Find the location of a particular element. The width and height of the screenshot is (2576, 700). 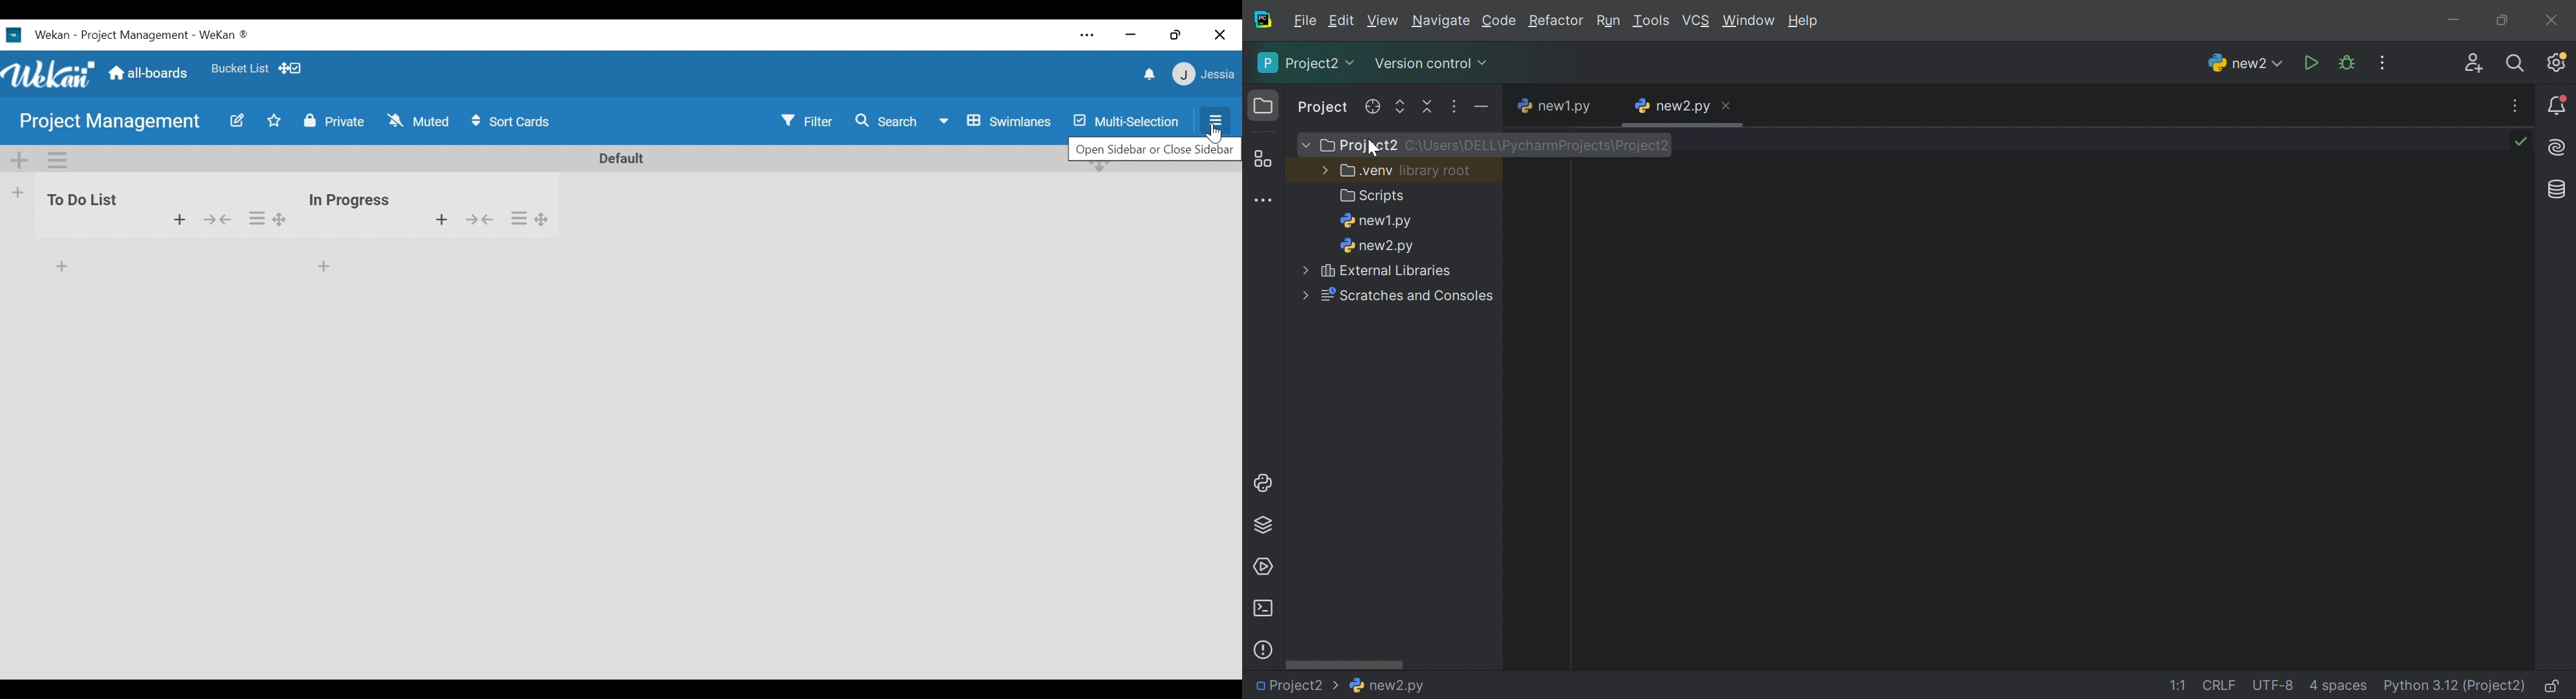

options is located at coordinates (265, 216).